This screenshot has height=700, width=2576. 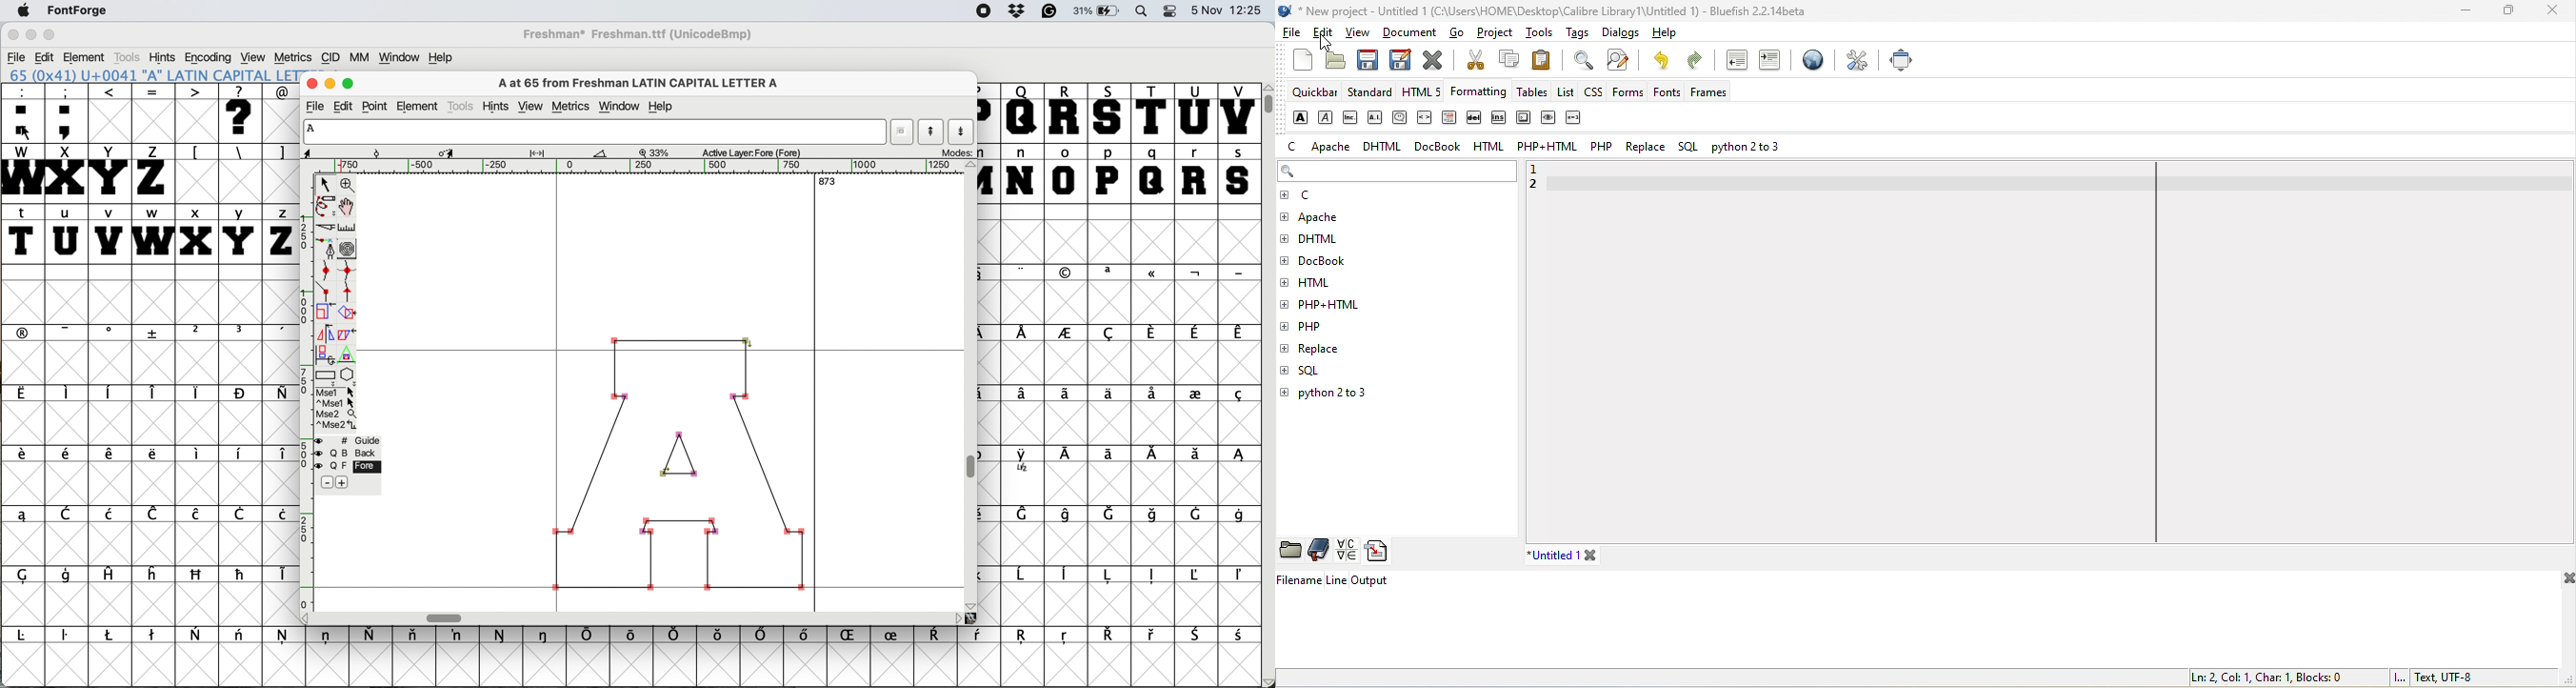 What do you see at coordinates (344, 454) in the screenshot?
I see `back` at bounding box center [344, 454].